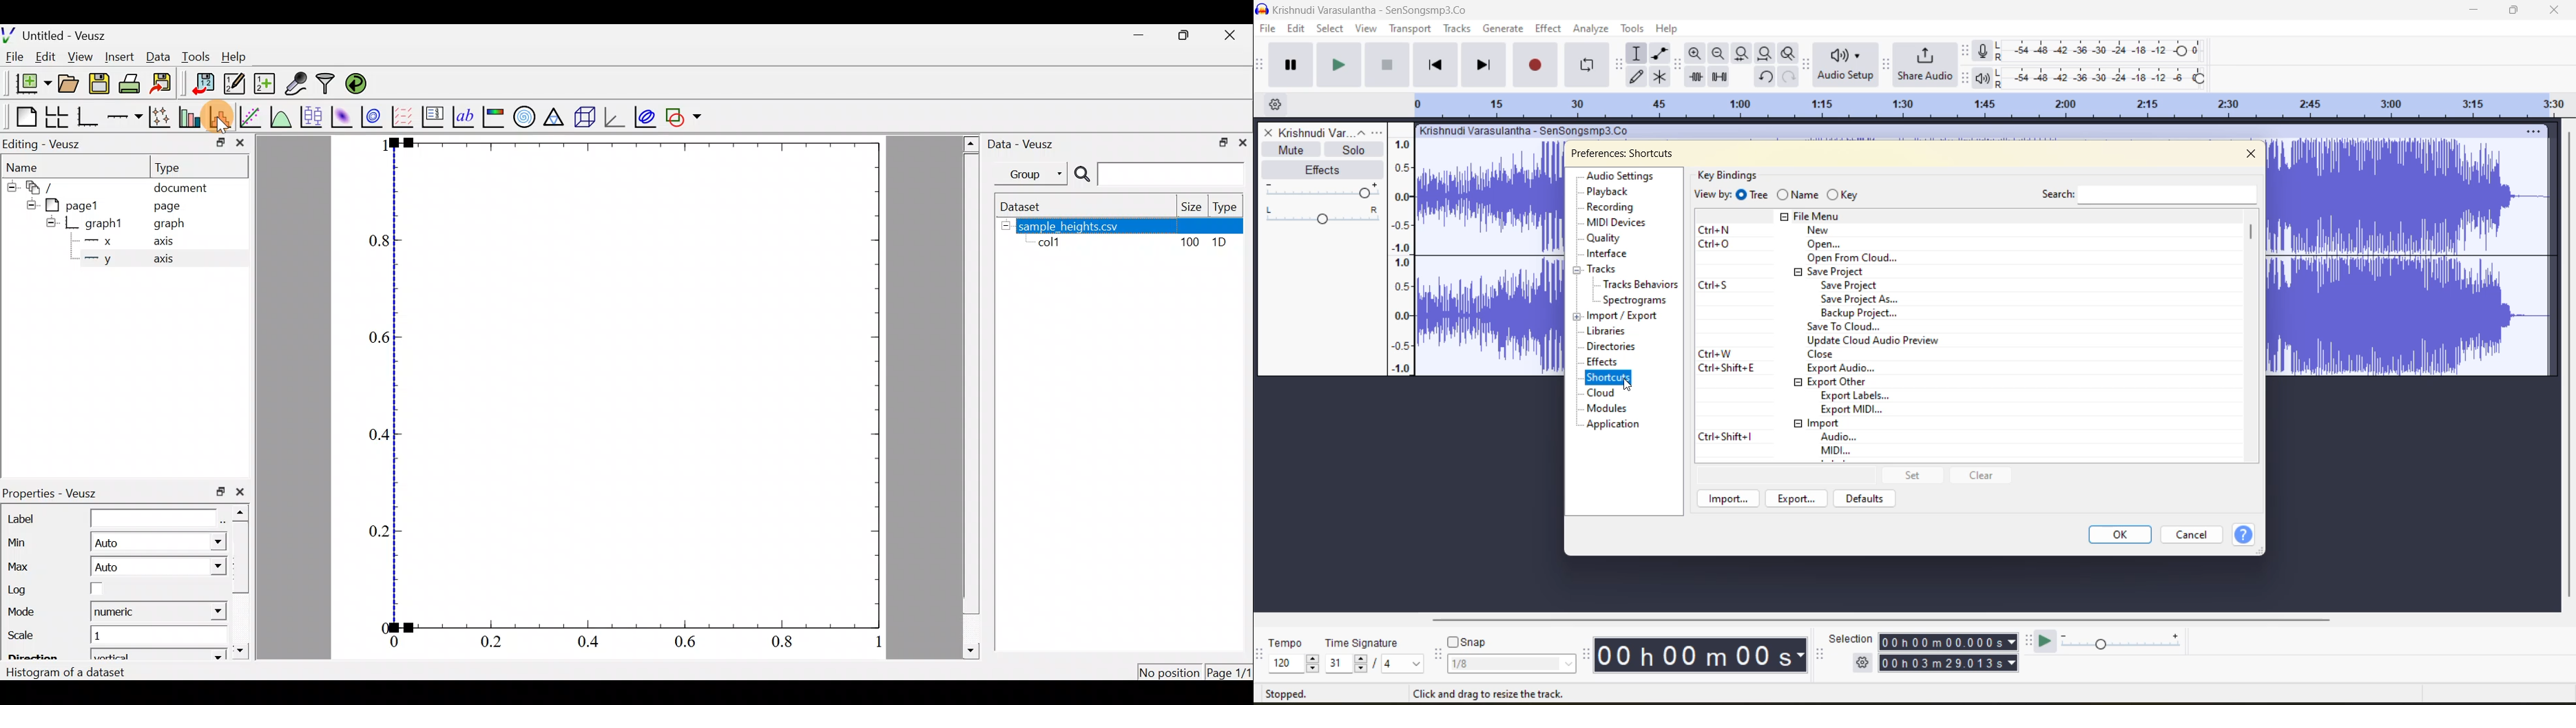 This screenshot has width=2576, height=728. I want to click on hide, so click(9, 188).